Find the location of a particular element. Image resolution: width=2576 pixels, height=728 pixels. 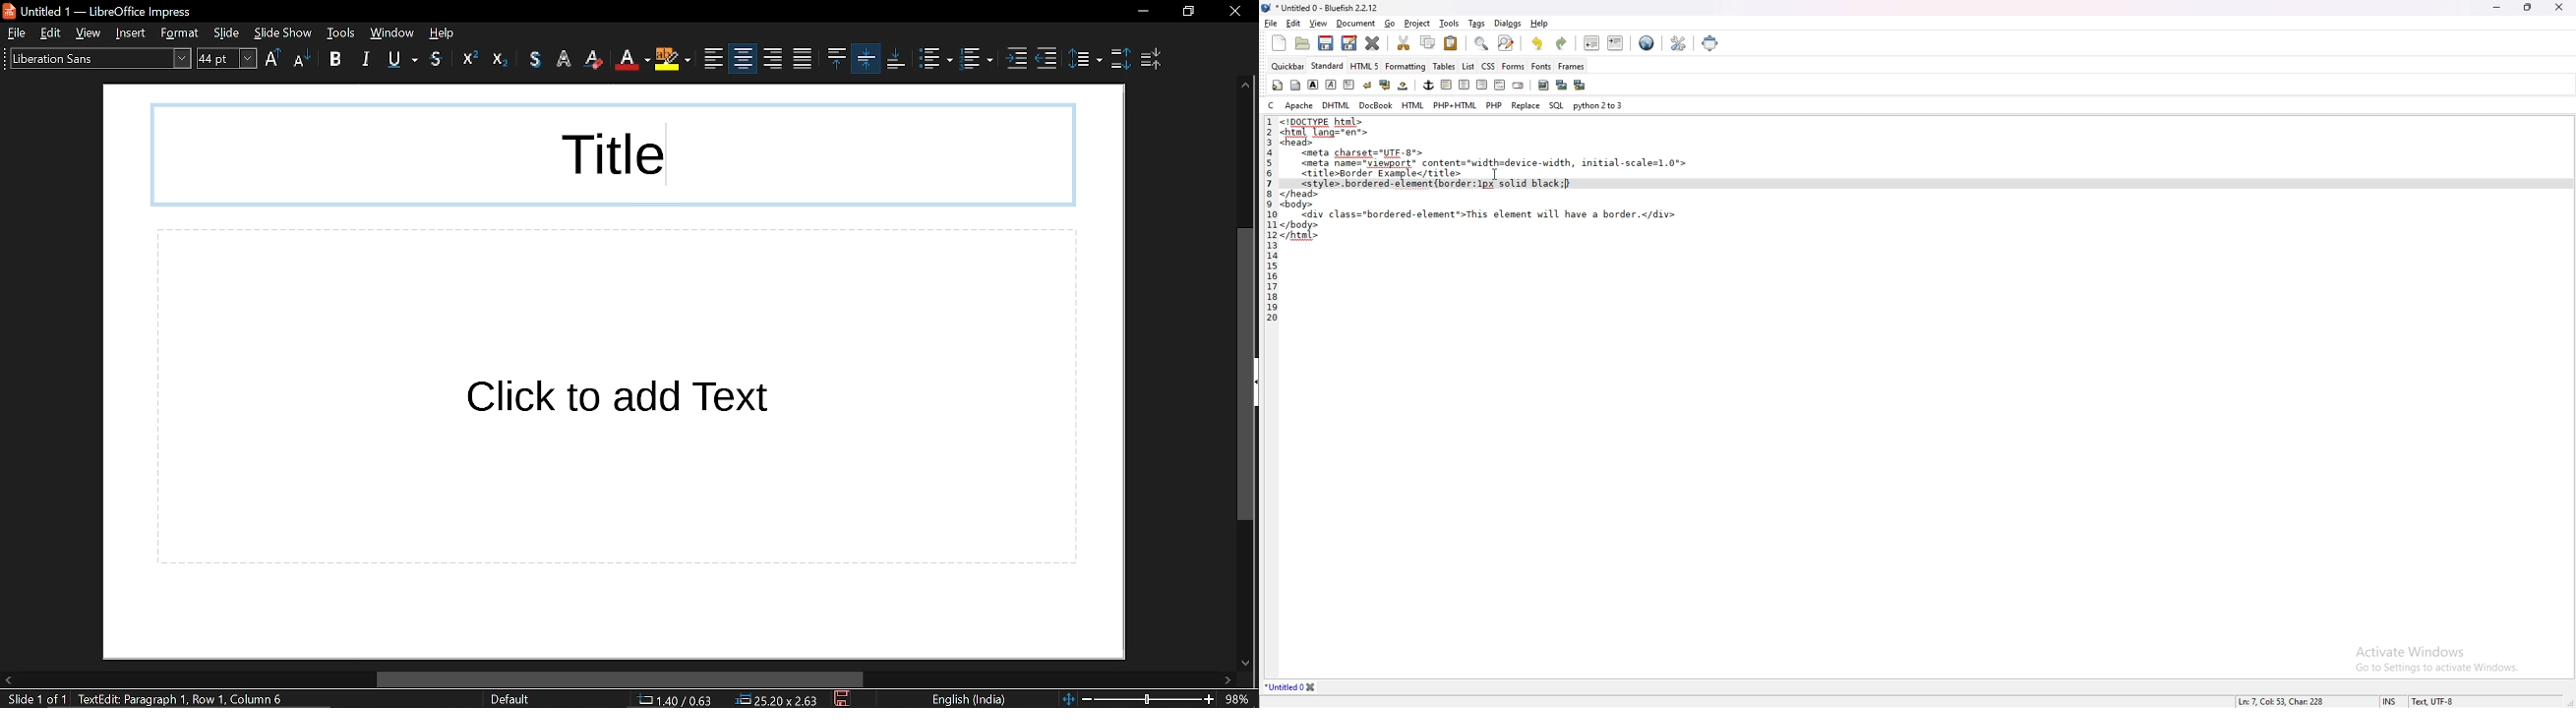

help is located at coordinates (447, 32).